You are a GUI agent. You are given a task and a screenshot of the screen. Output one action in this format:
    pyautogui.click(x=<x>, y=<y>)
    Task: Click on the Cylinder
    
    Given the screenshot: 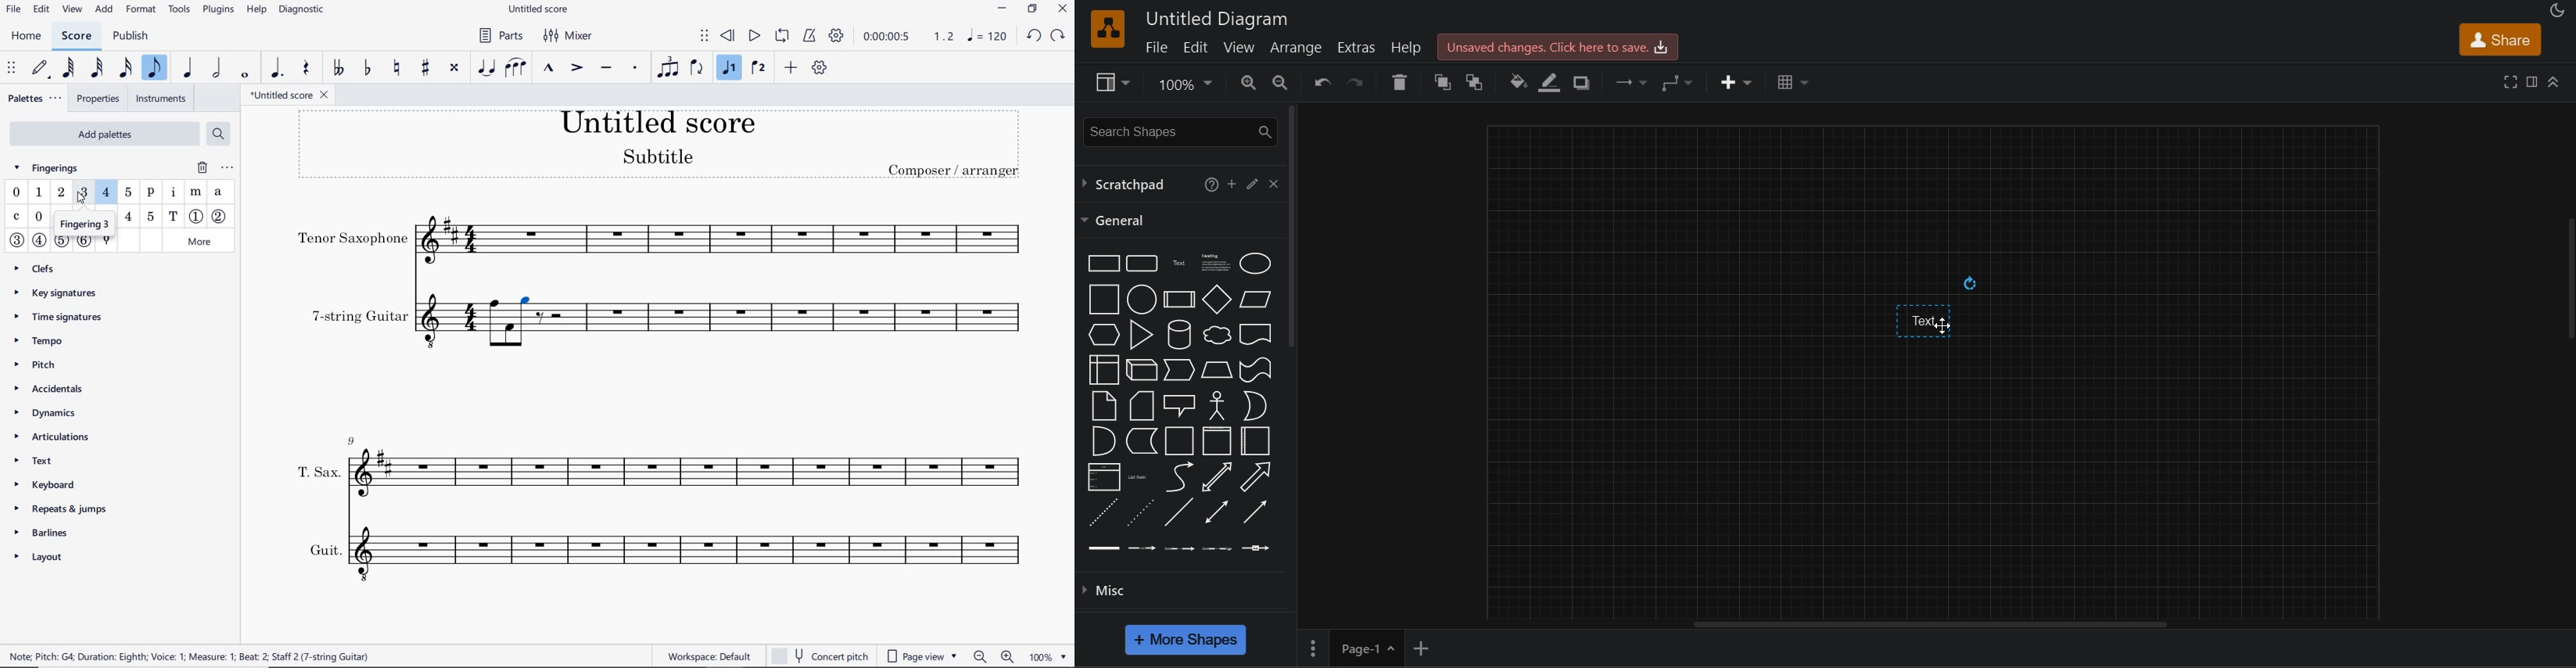 What is the action you would take?
    pyautogui.click(x=1179, y=335)
    